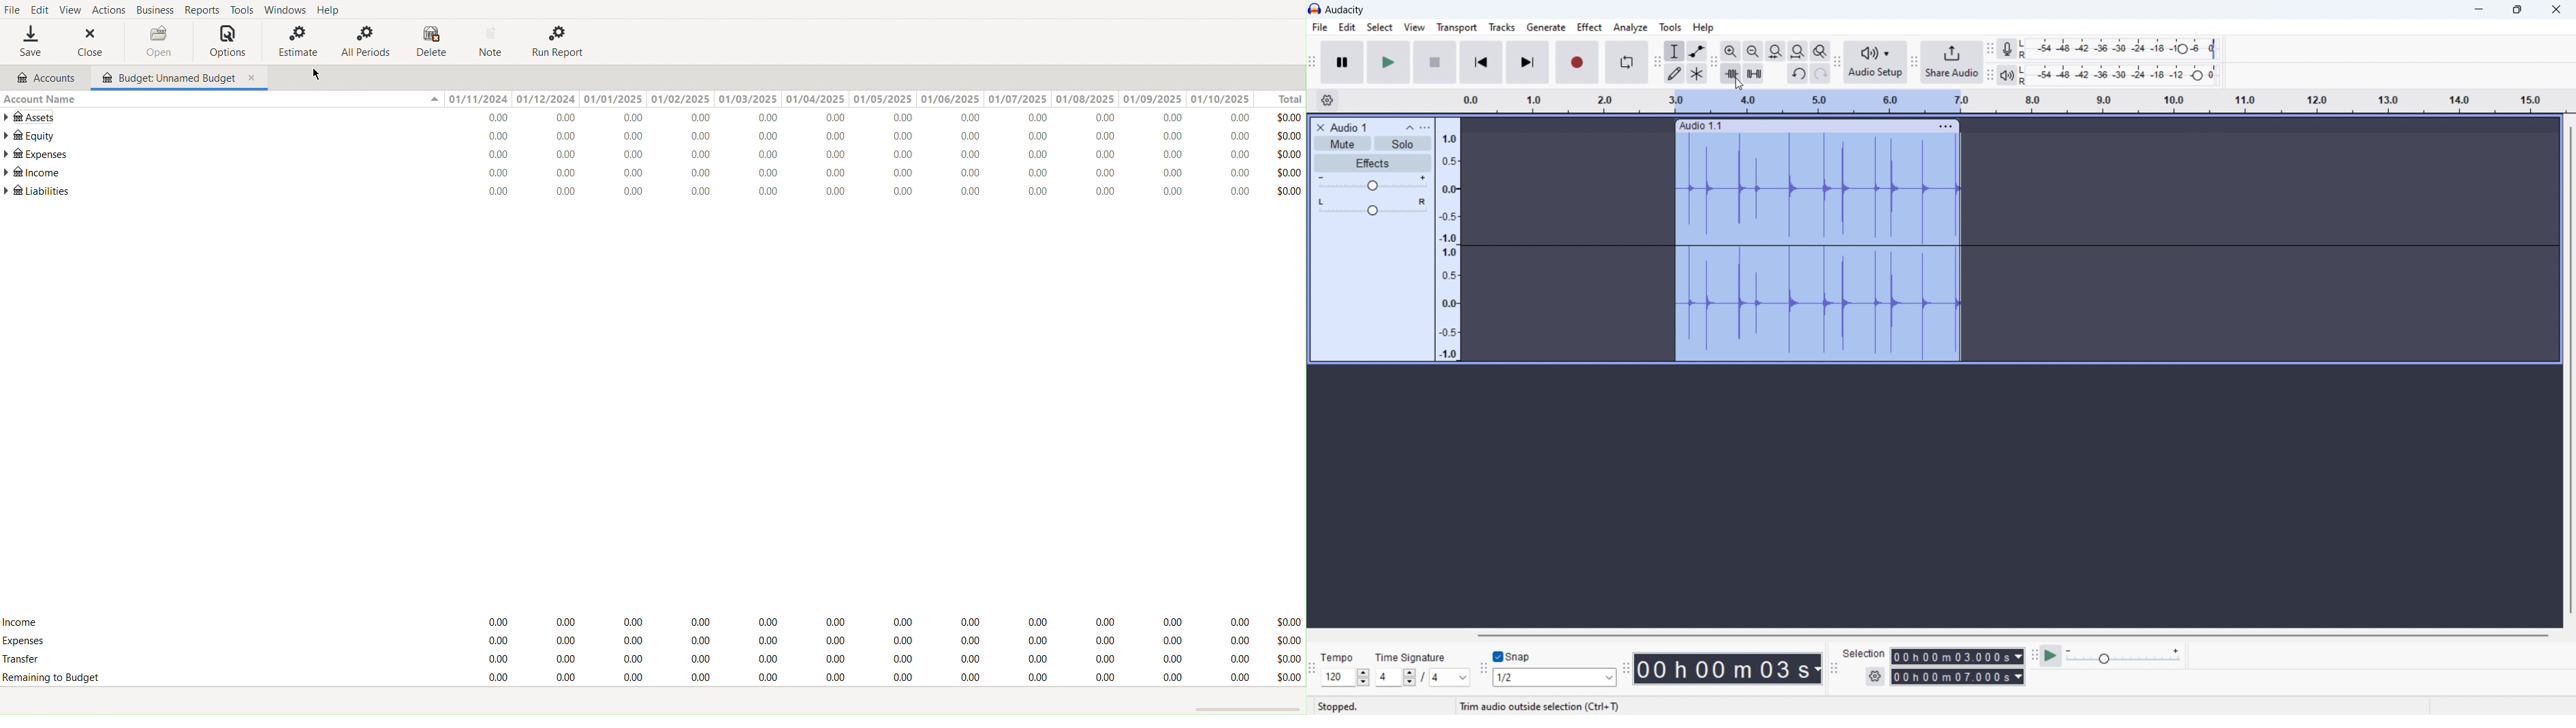  What do you see at coordinates (319, 74) in the screenshot?
I see `cursor` at bounding box center [319, 74].